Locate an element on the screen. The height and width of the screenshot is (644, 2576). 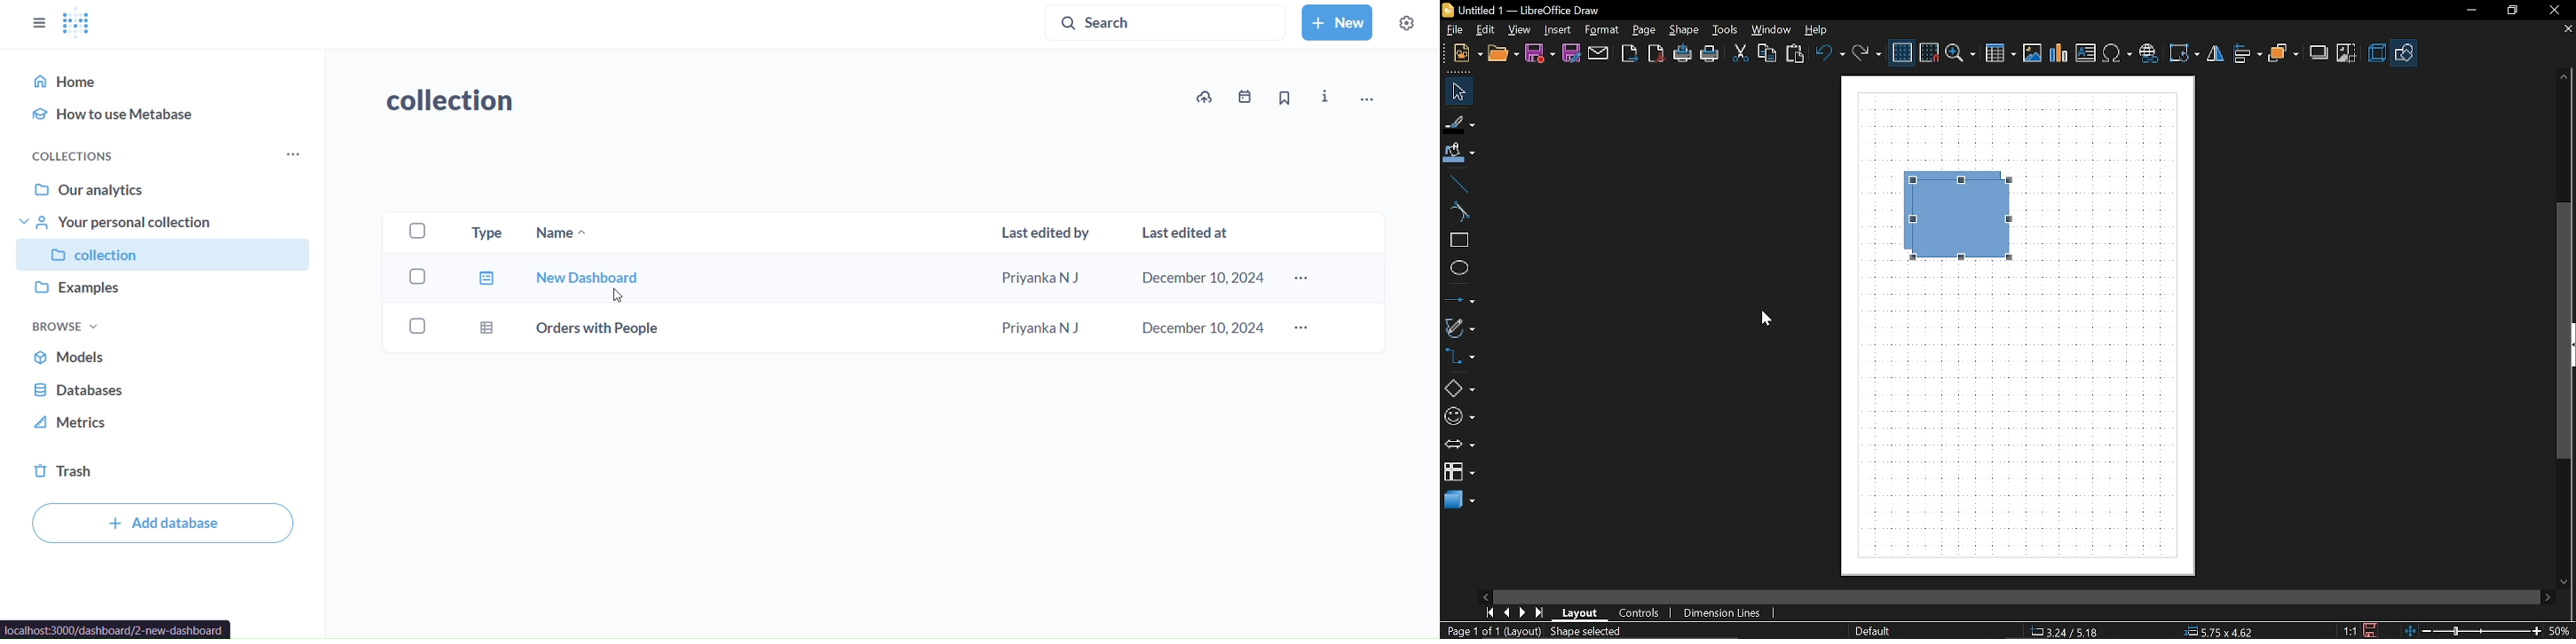
Insert chart is located at coordinates (2059, 53).